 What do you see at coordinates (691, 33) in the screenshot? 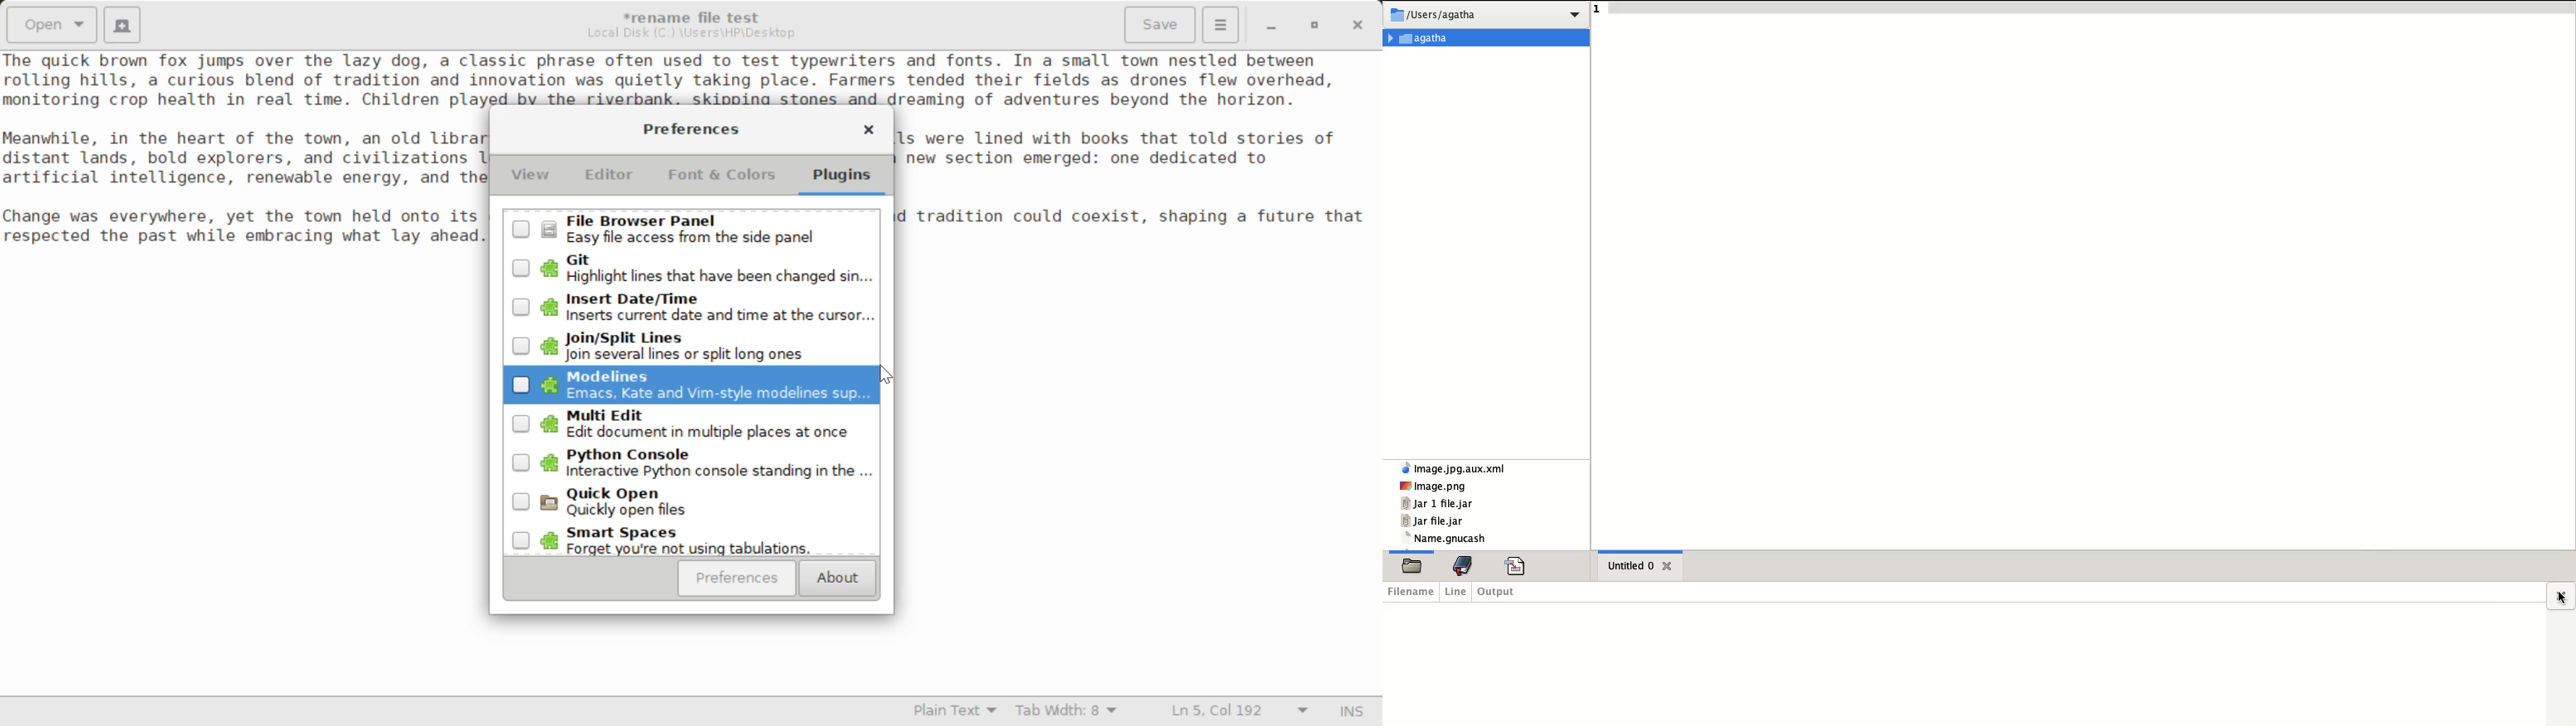
I see `File Location` at bounding box center [691, 33].